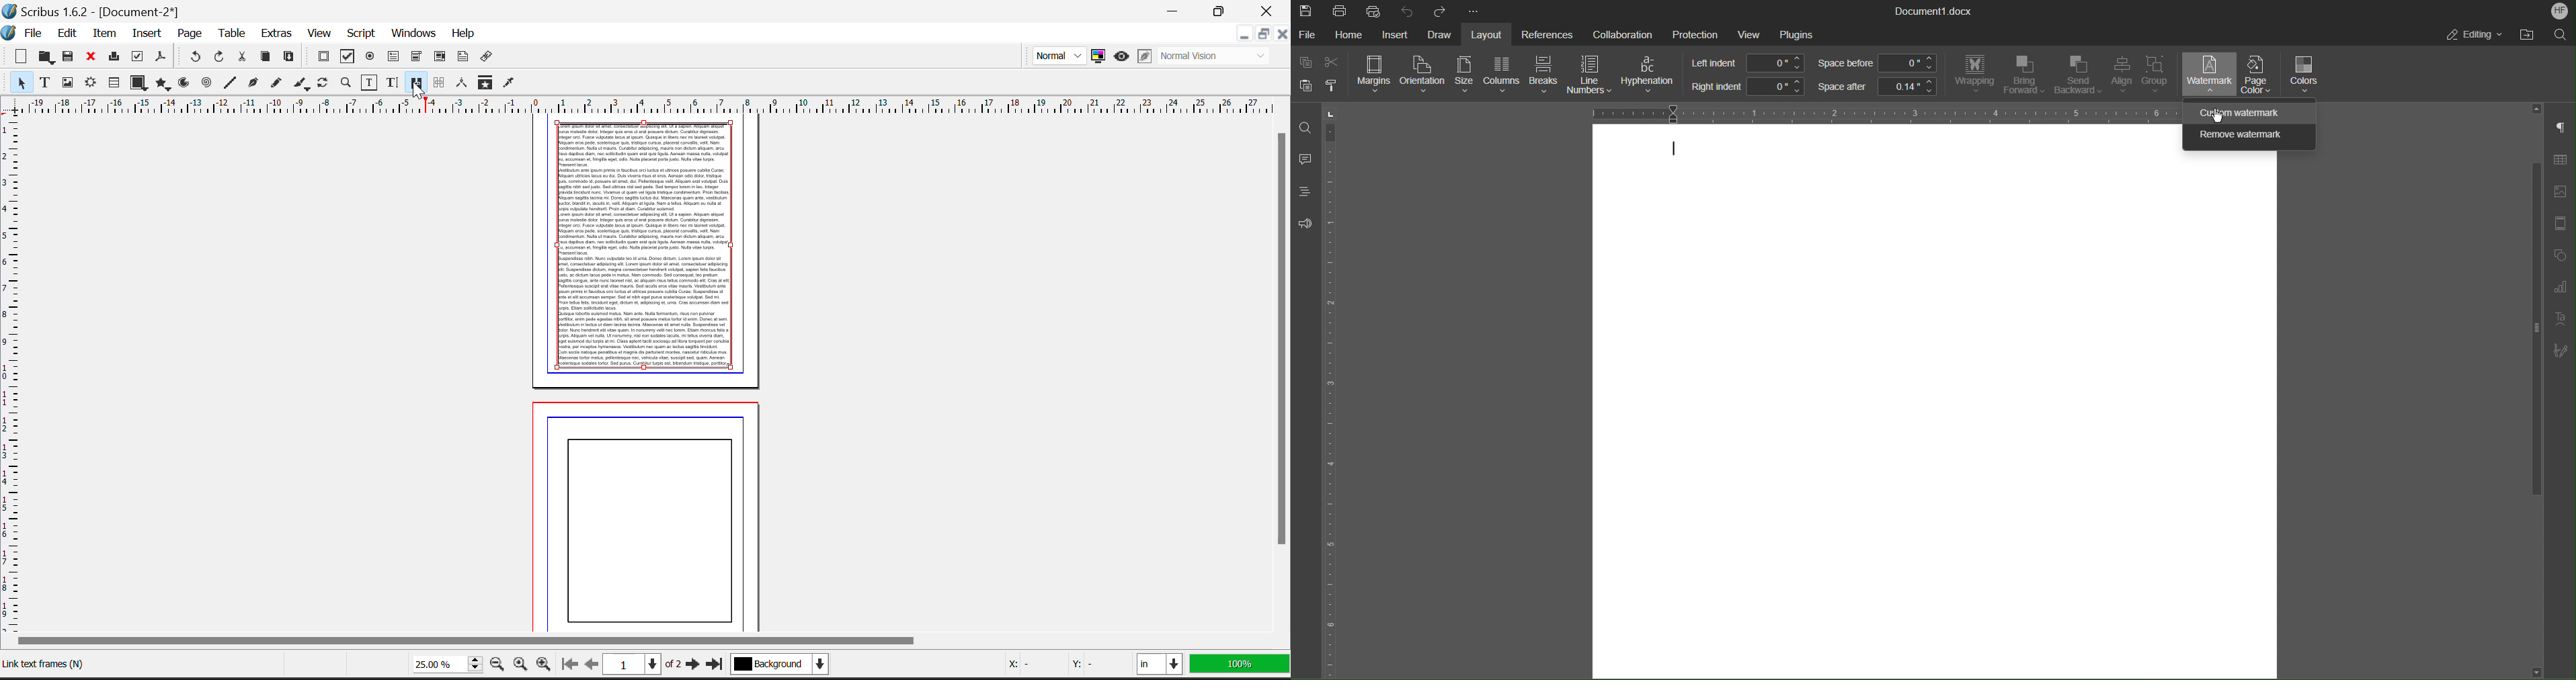 The width and height of the screenshot is (2576, 700). What do you see at coordinates (2160, 76) in the screenshot?
I see `Group` at bounding box center [2160, 76].